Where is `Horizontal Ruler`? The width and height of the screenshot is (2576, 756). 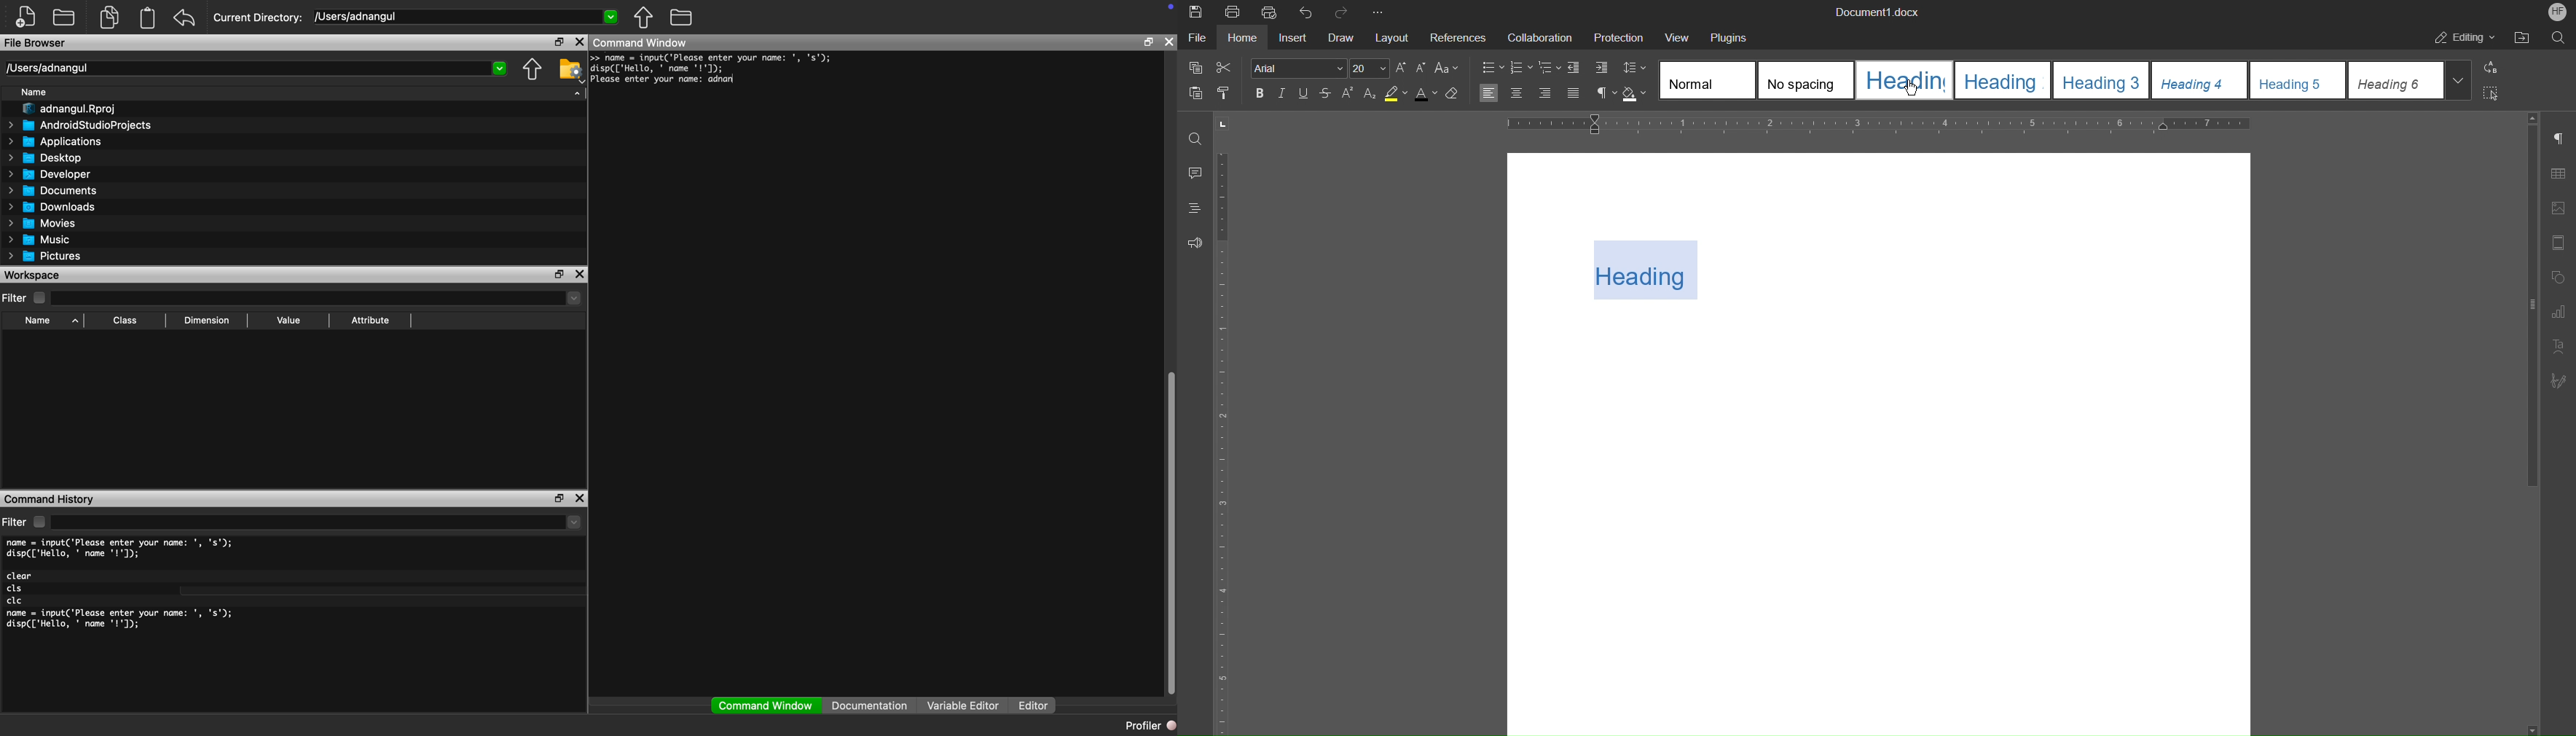
Horizontal Ruler is located at coordinates (1872, 124).